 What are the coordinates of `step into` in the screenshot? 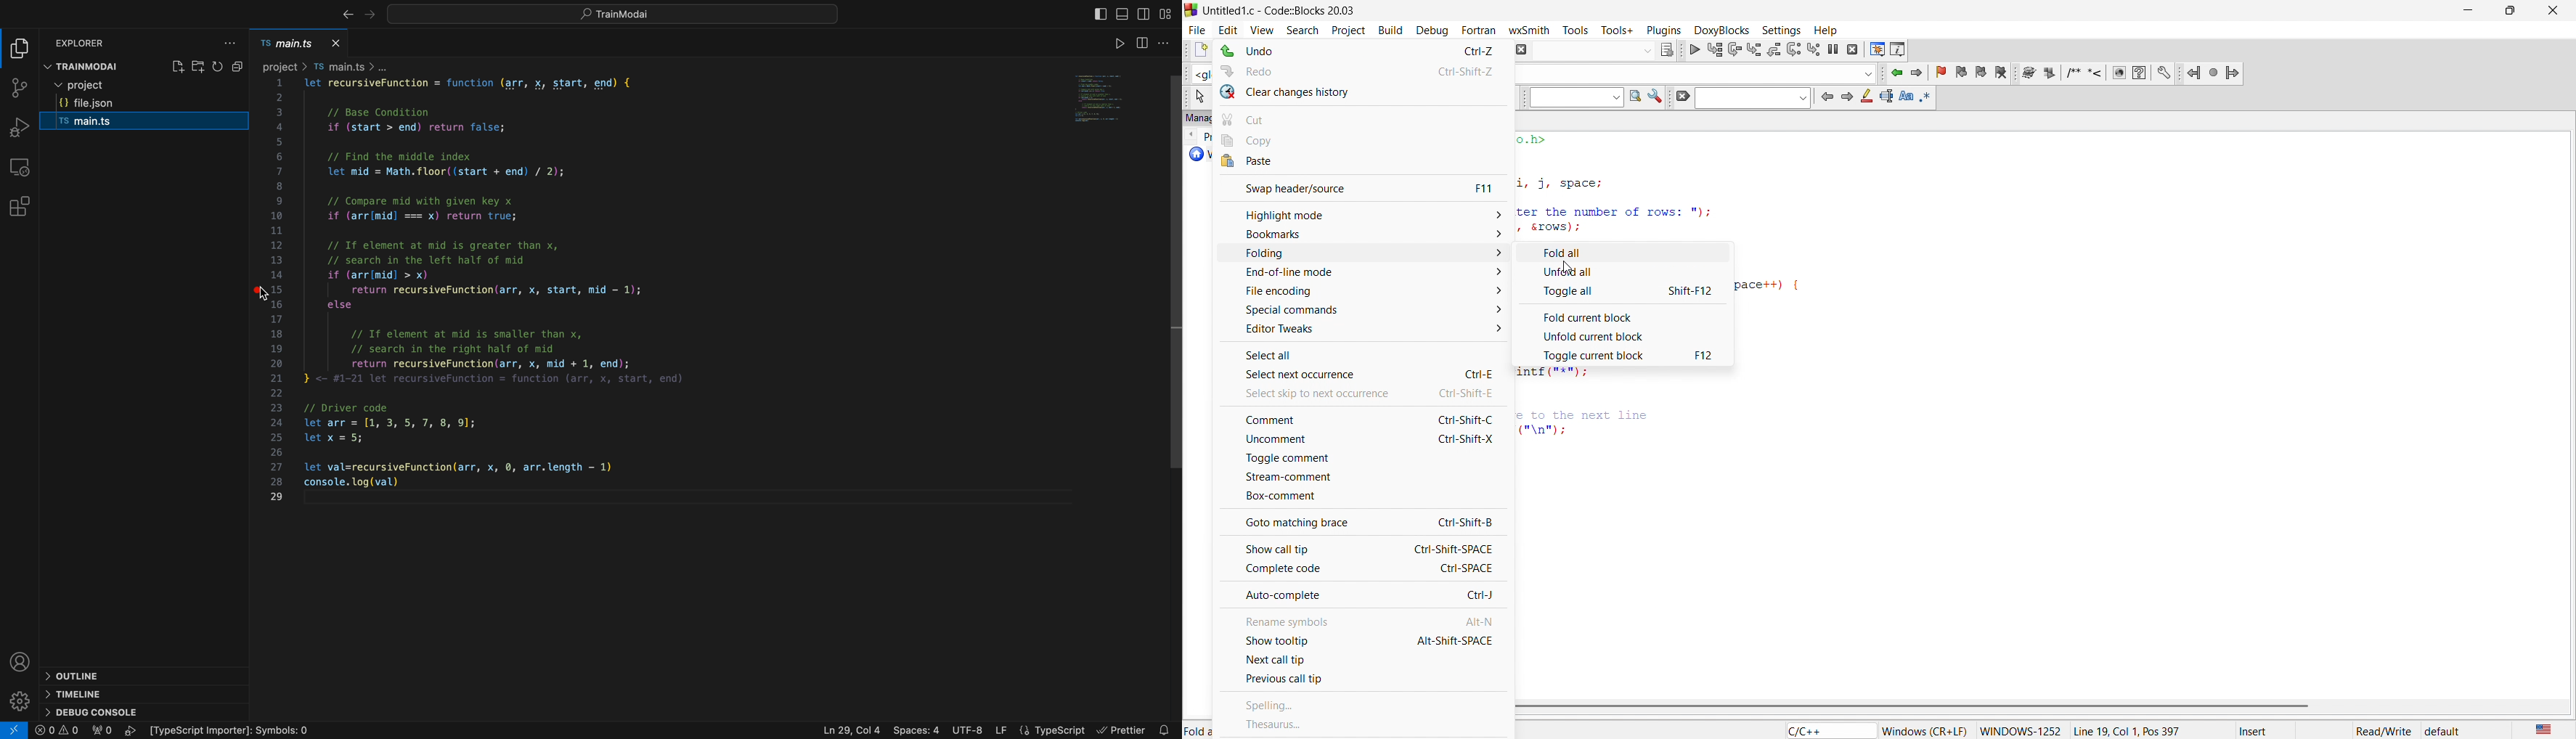 It's located at (1754, 49).